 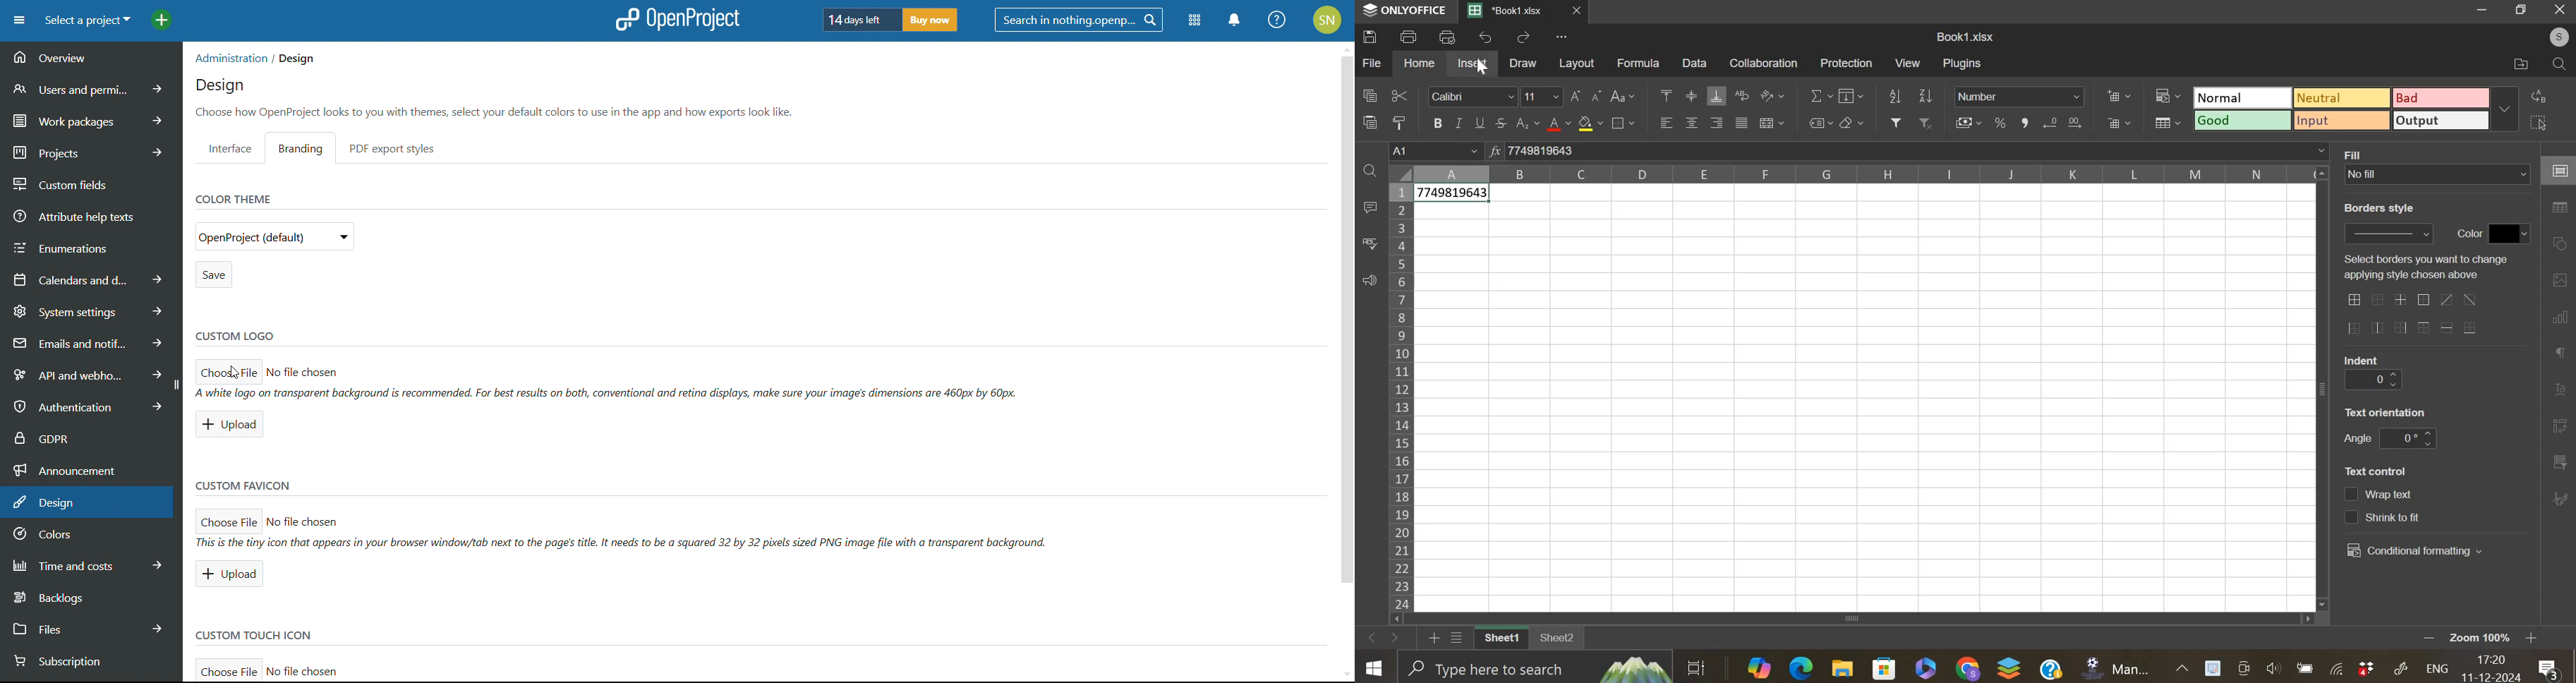 I want to click on text, so click(x=2358, y=153).